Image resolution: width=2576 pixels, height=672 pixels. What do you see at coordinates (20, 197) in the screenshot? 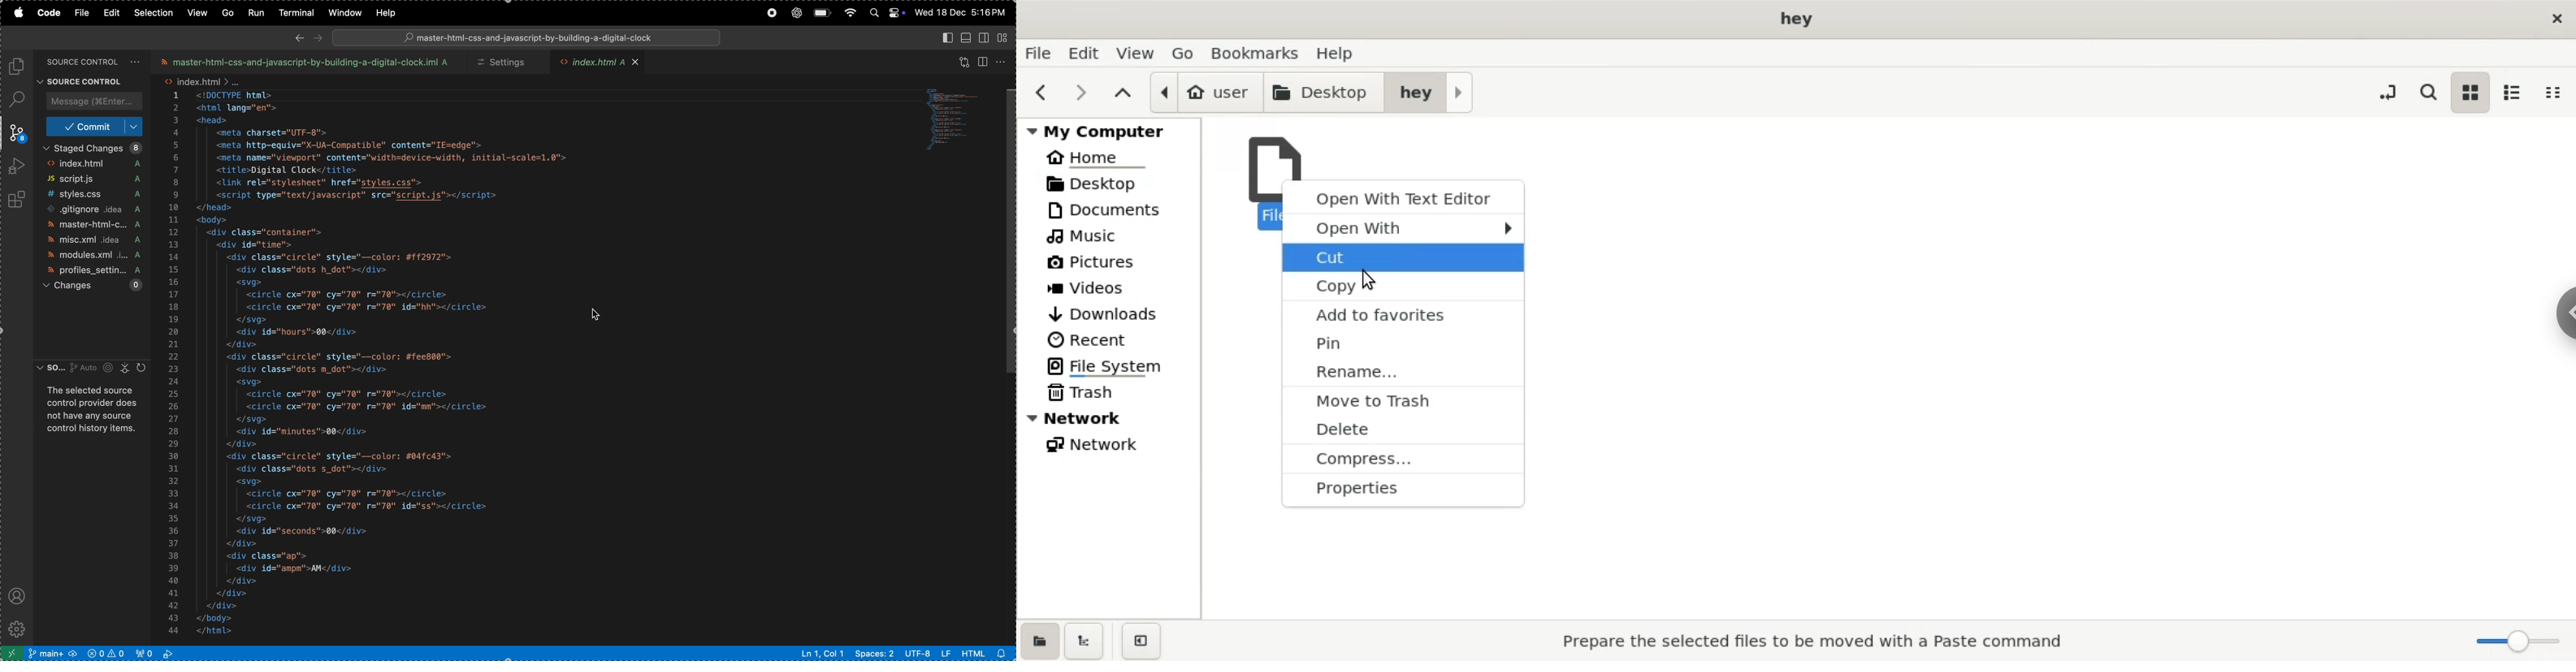
I see `extensions` at bounding box center [20, 197].